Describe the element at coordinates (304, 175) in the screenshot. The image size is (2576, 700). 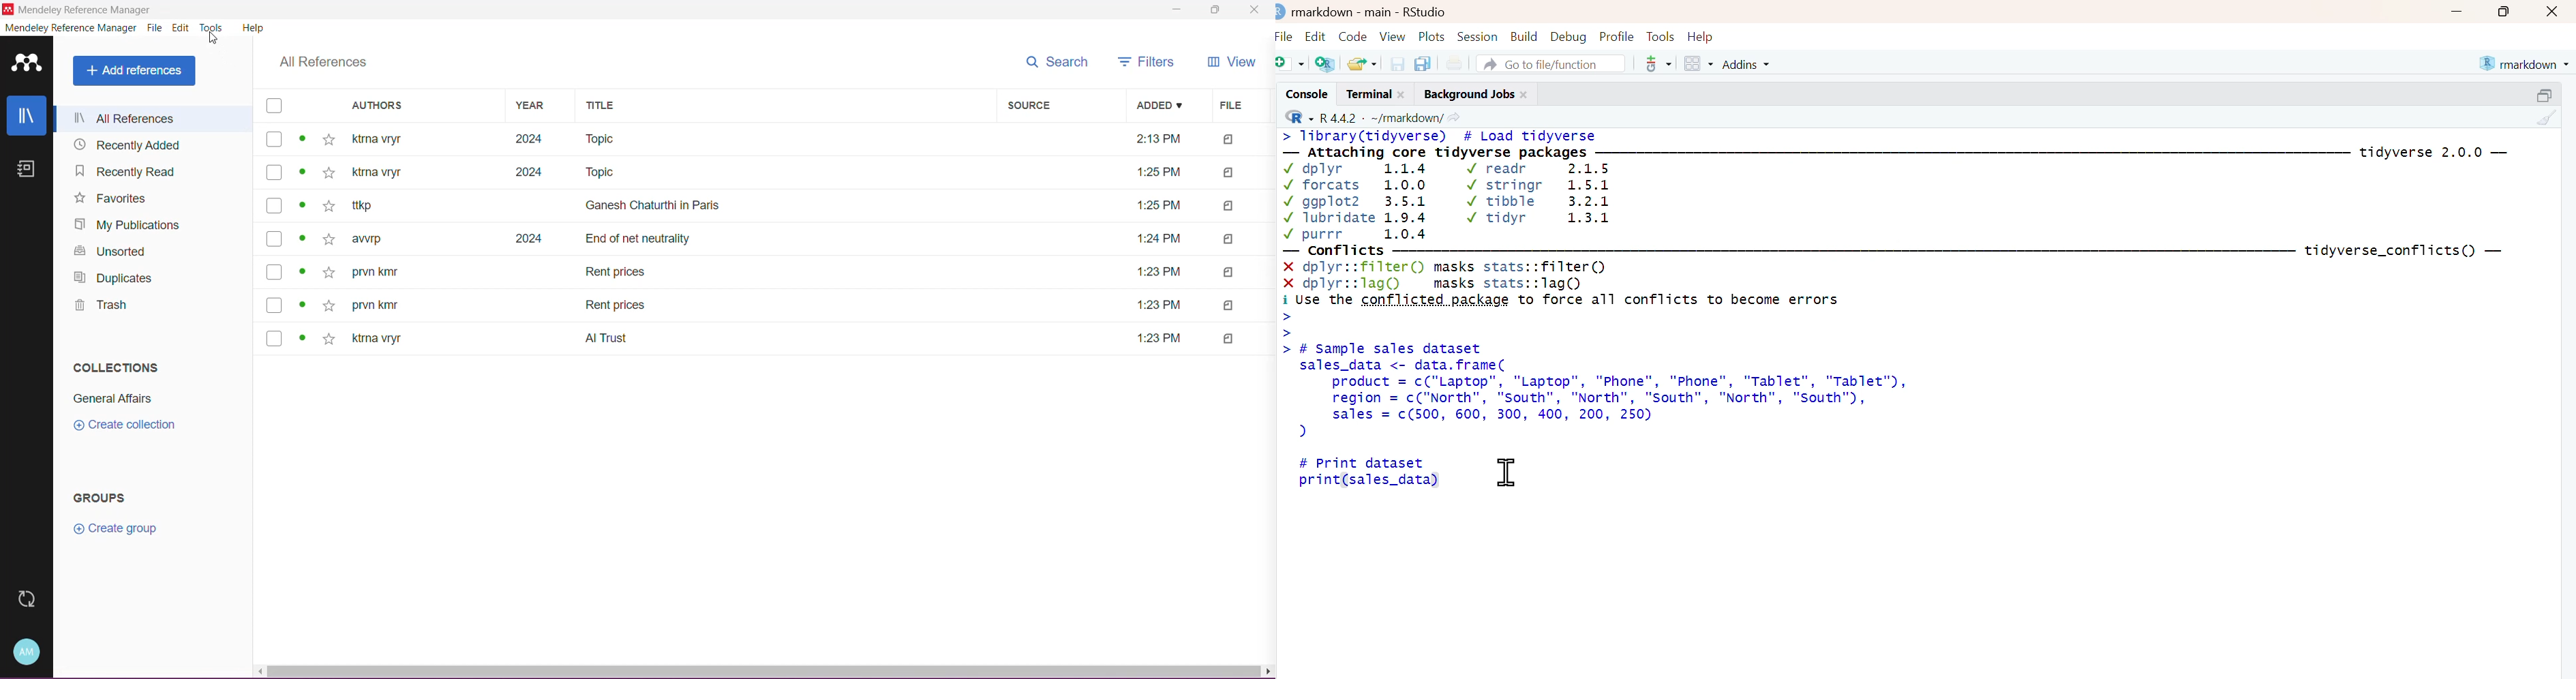
I see `read` at that location.